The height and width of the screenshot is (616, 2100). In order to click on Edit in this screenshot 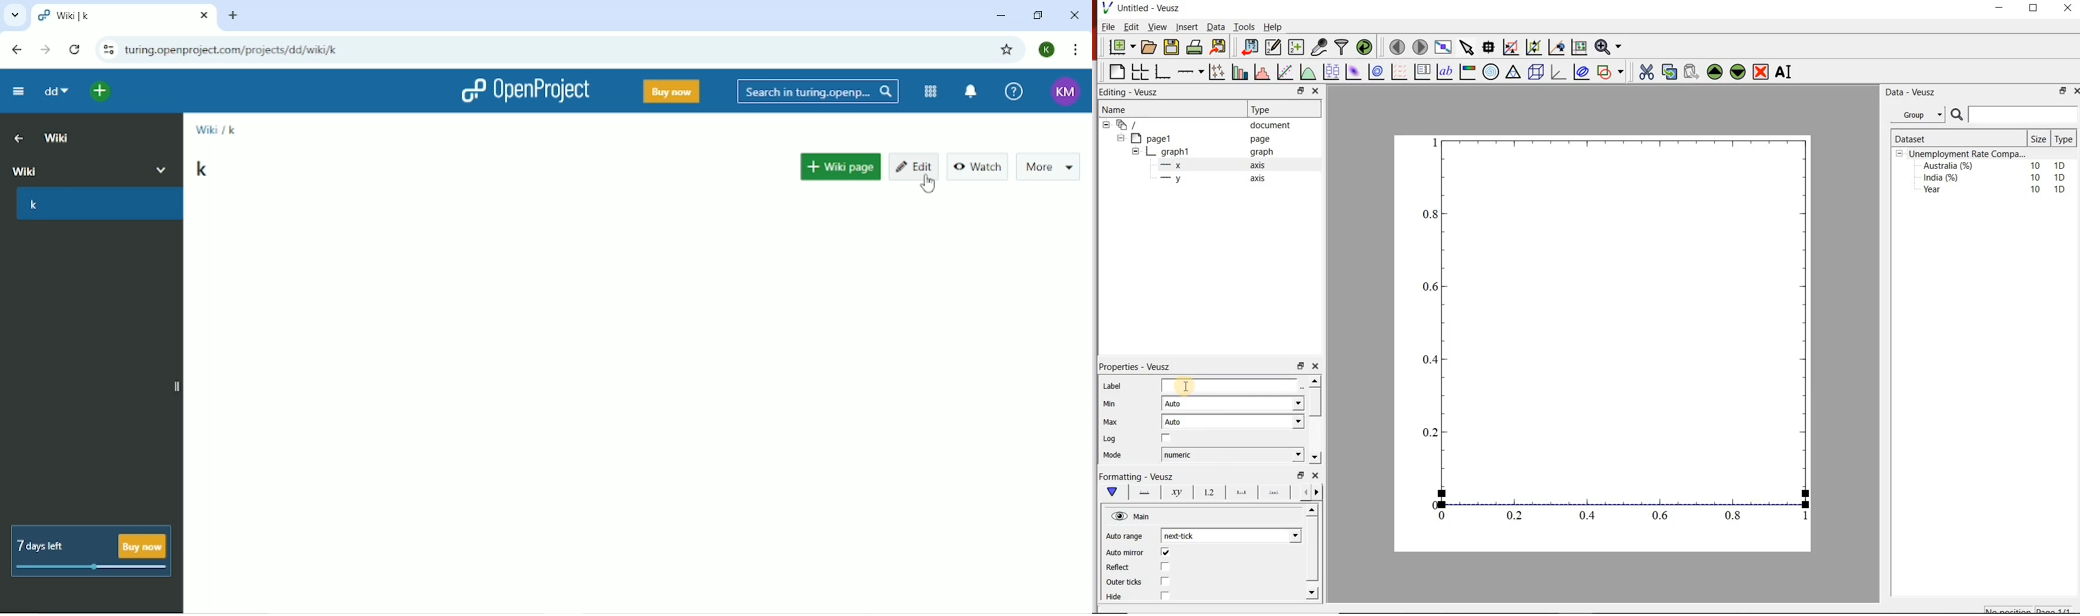, I will do `click(915, 166)`.